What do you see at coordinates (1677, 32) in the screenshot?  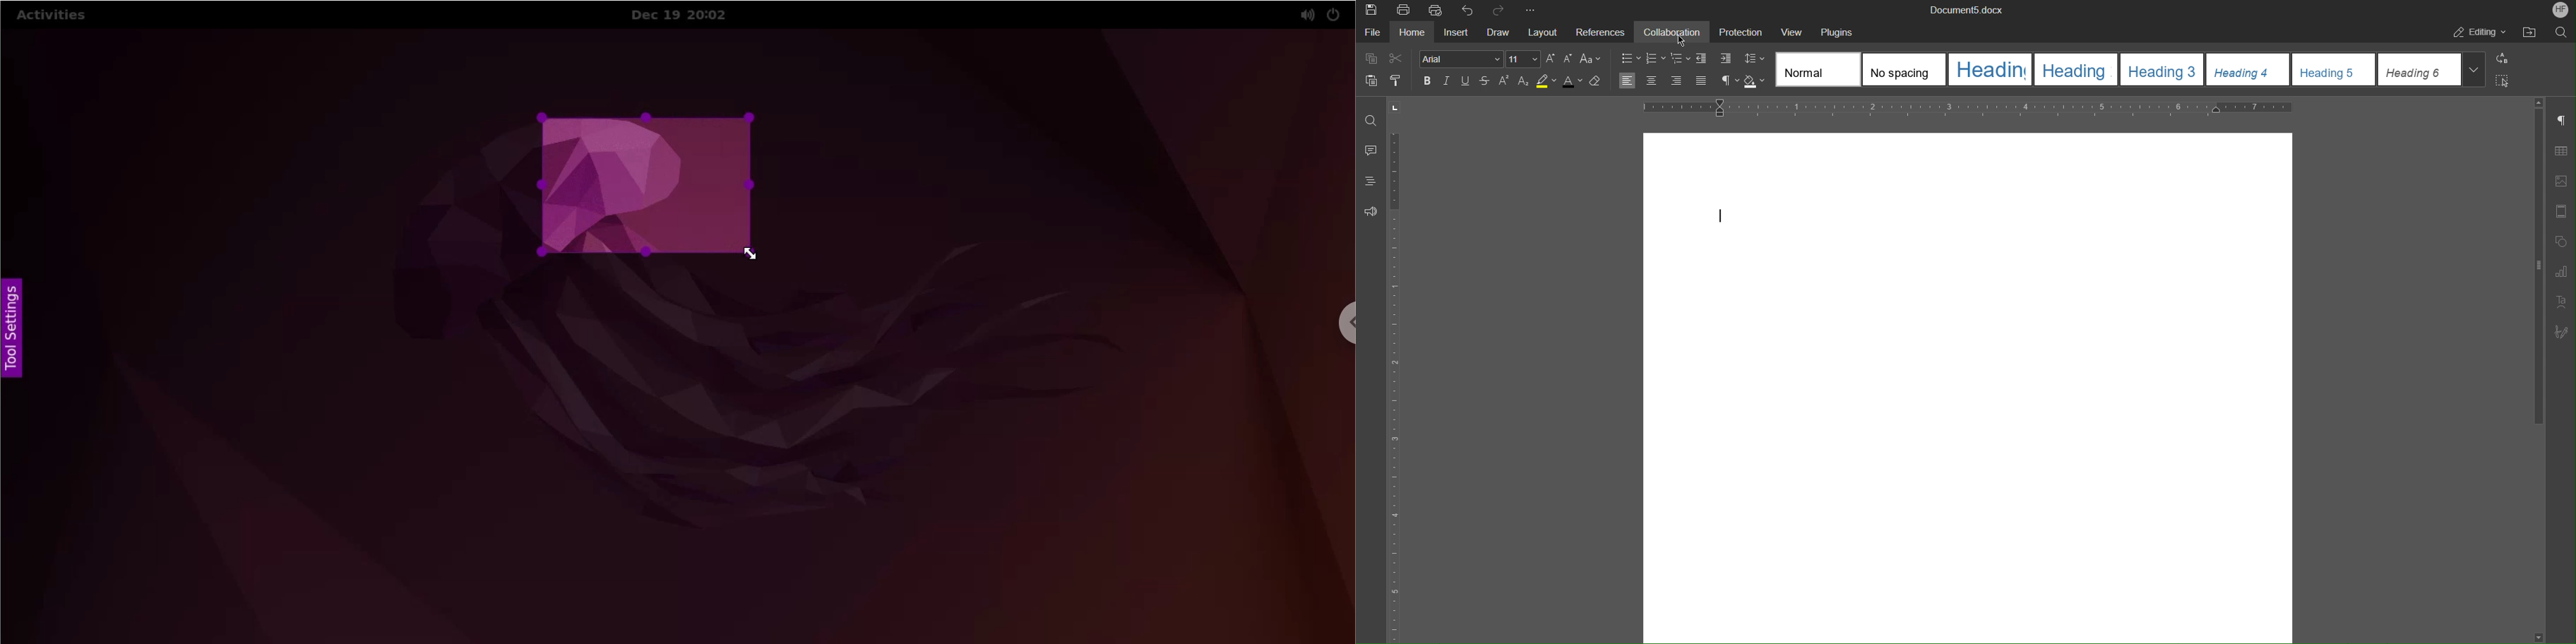 I see `Collaboration` at bounding box center [1677, 32].